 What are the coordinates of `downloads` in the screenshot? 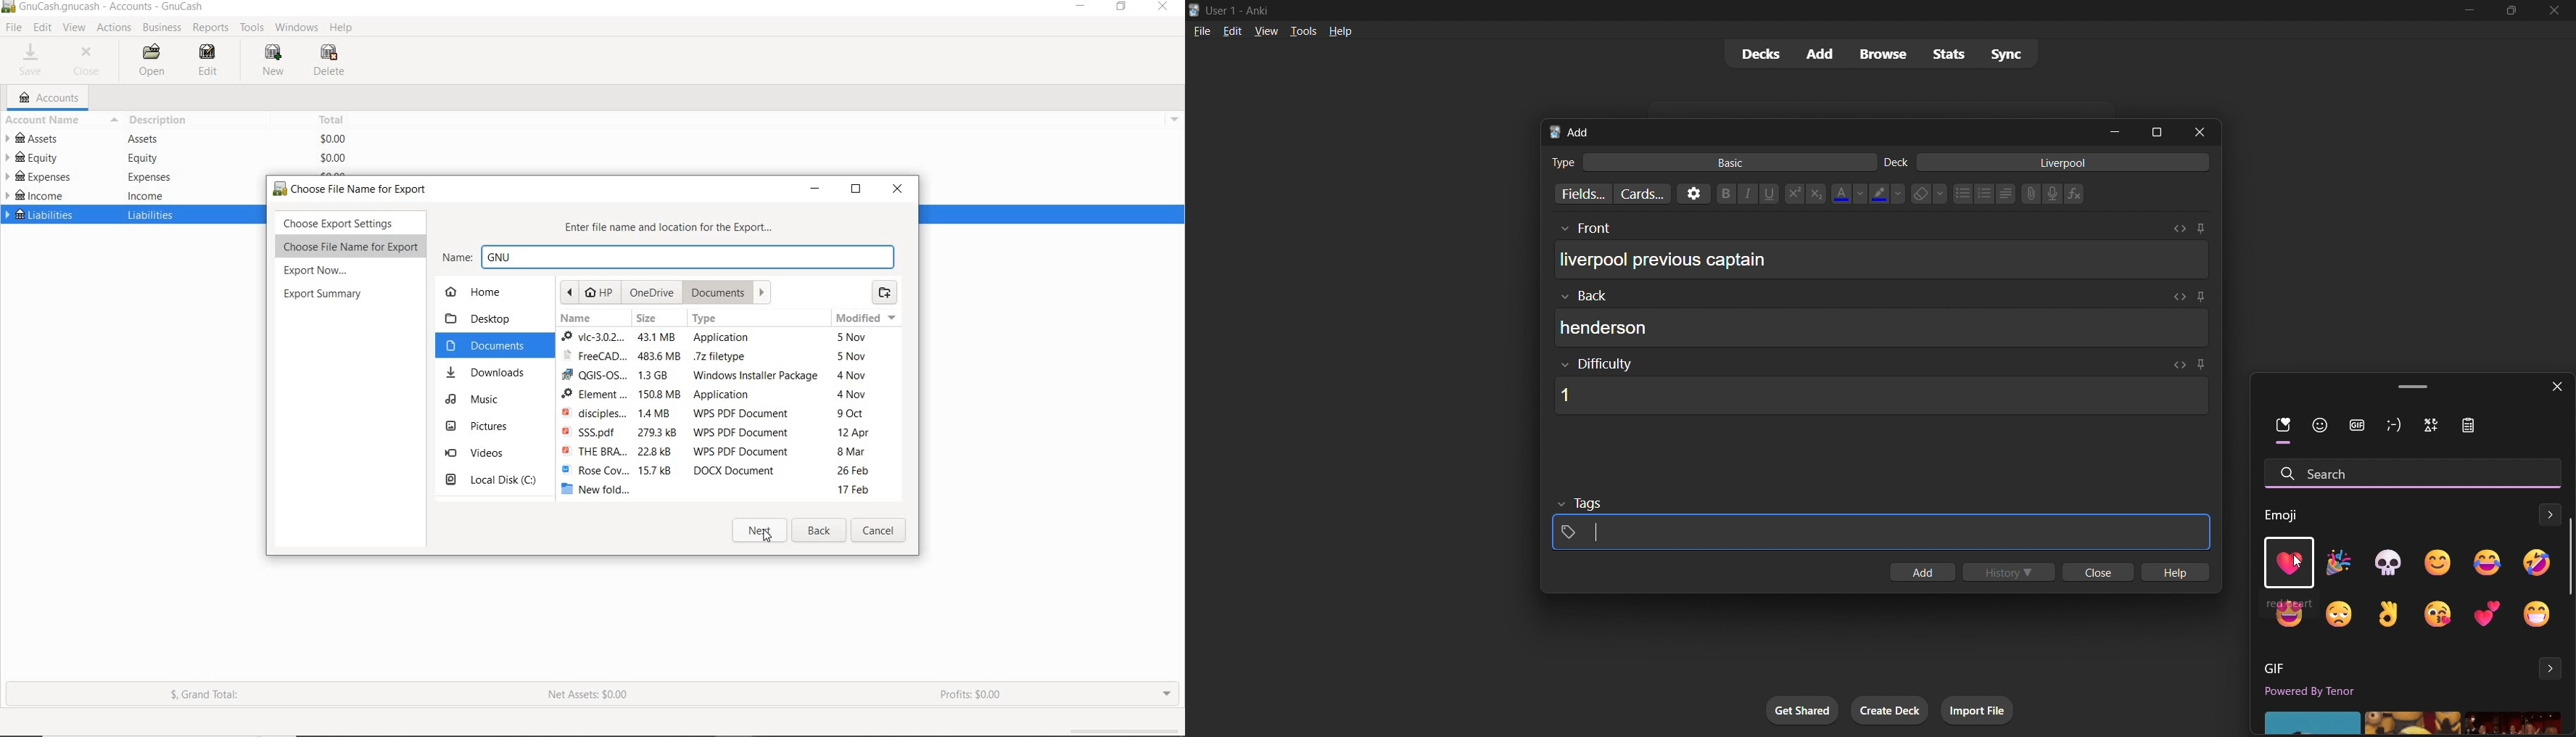 It's located at (487, 372).